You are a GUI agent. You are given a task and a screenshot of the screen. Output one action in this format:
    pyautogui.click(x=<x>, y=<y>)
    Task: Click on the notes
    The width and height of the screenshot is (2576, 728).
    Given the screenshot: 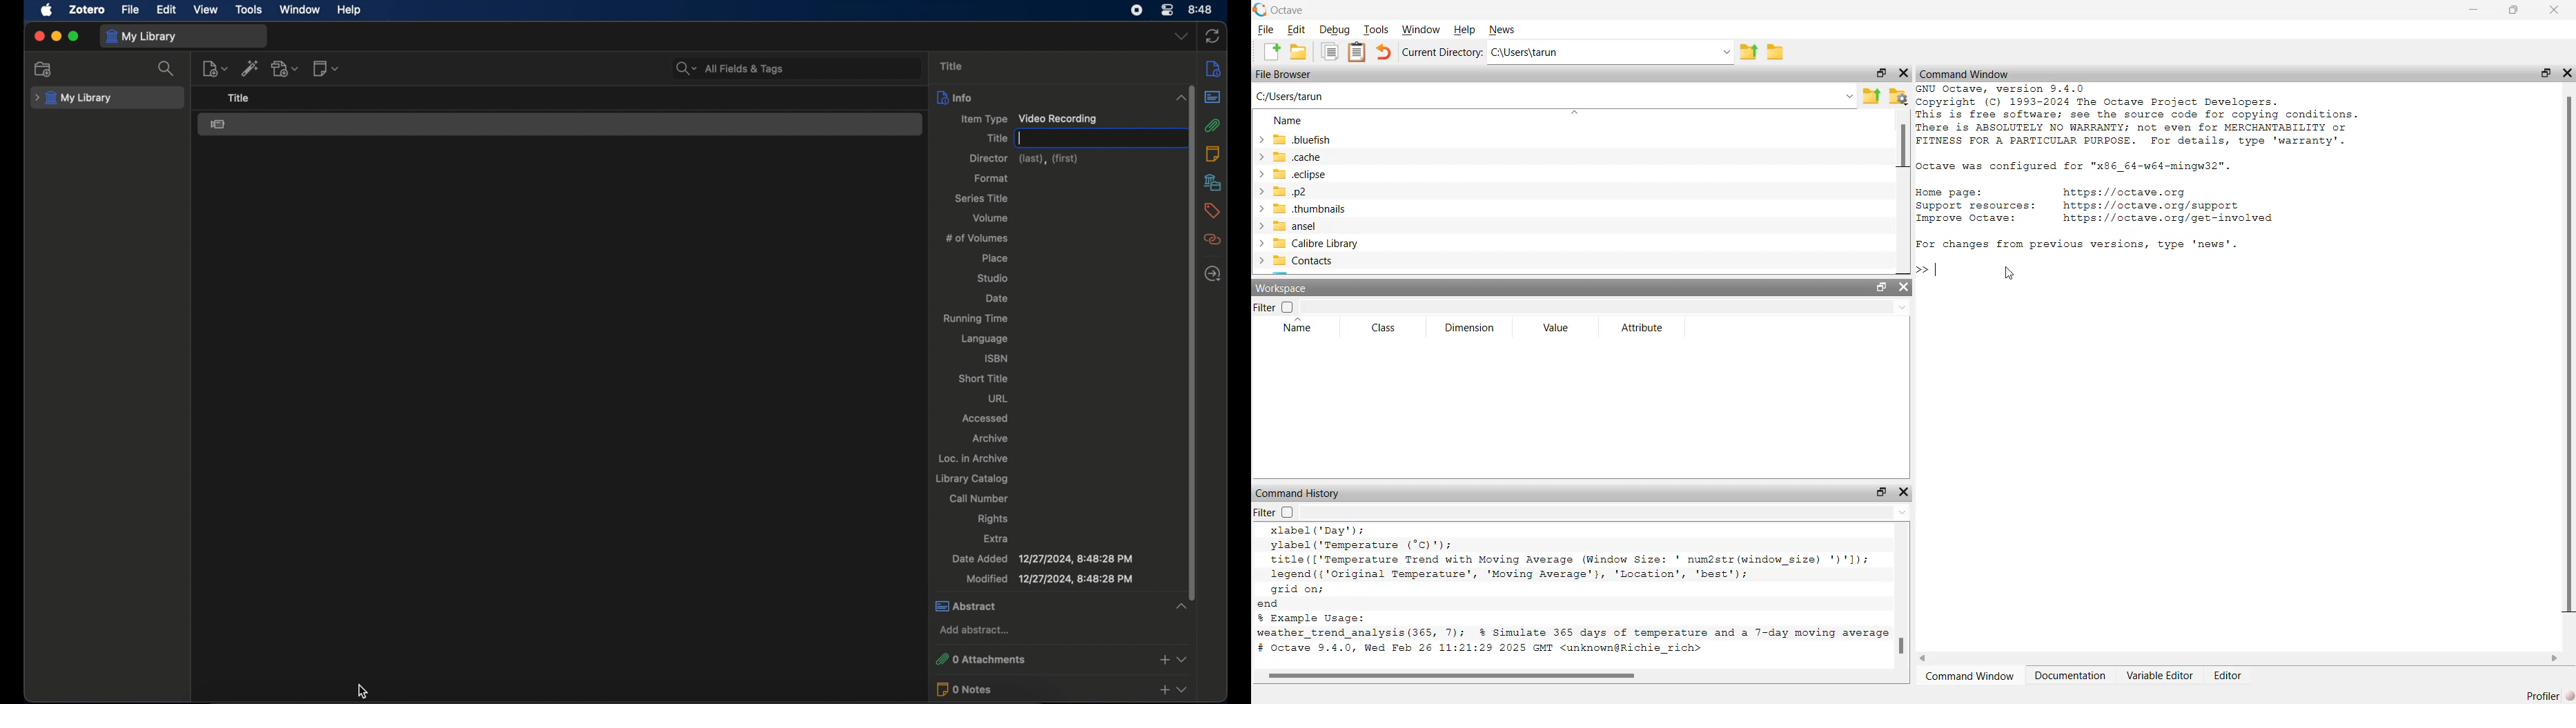 What is the action you would take?
    pyautogui.click(x=1212, y=153)
    